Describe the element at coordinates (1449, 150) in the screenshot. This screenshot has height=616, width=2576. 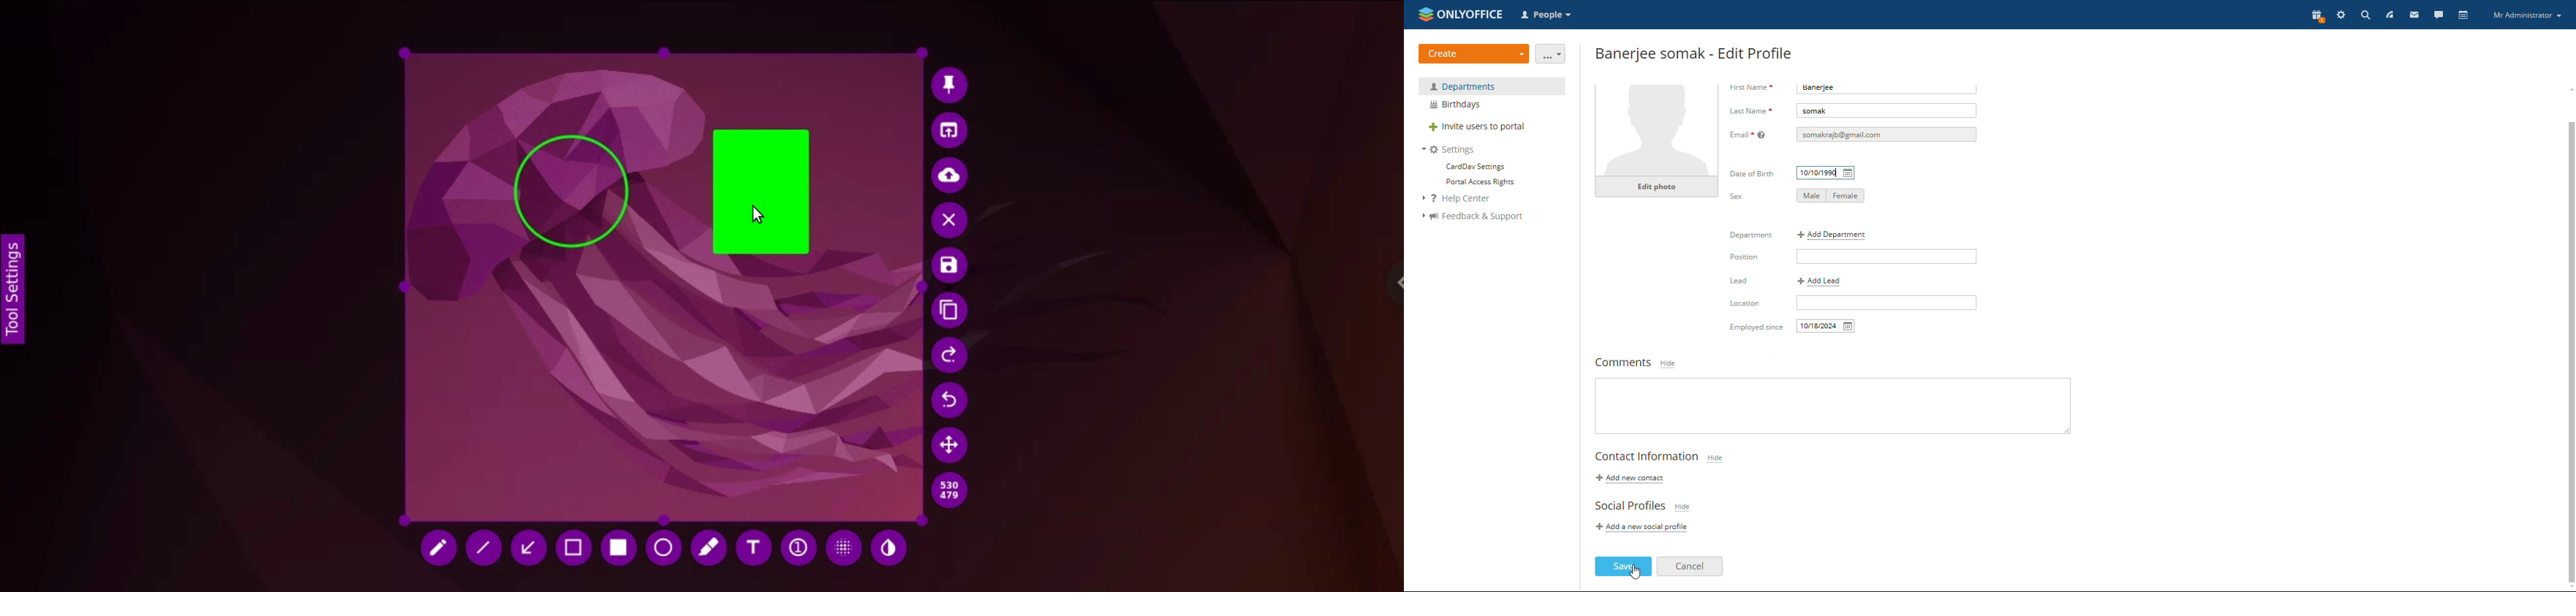
I see `settings` at that location.